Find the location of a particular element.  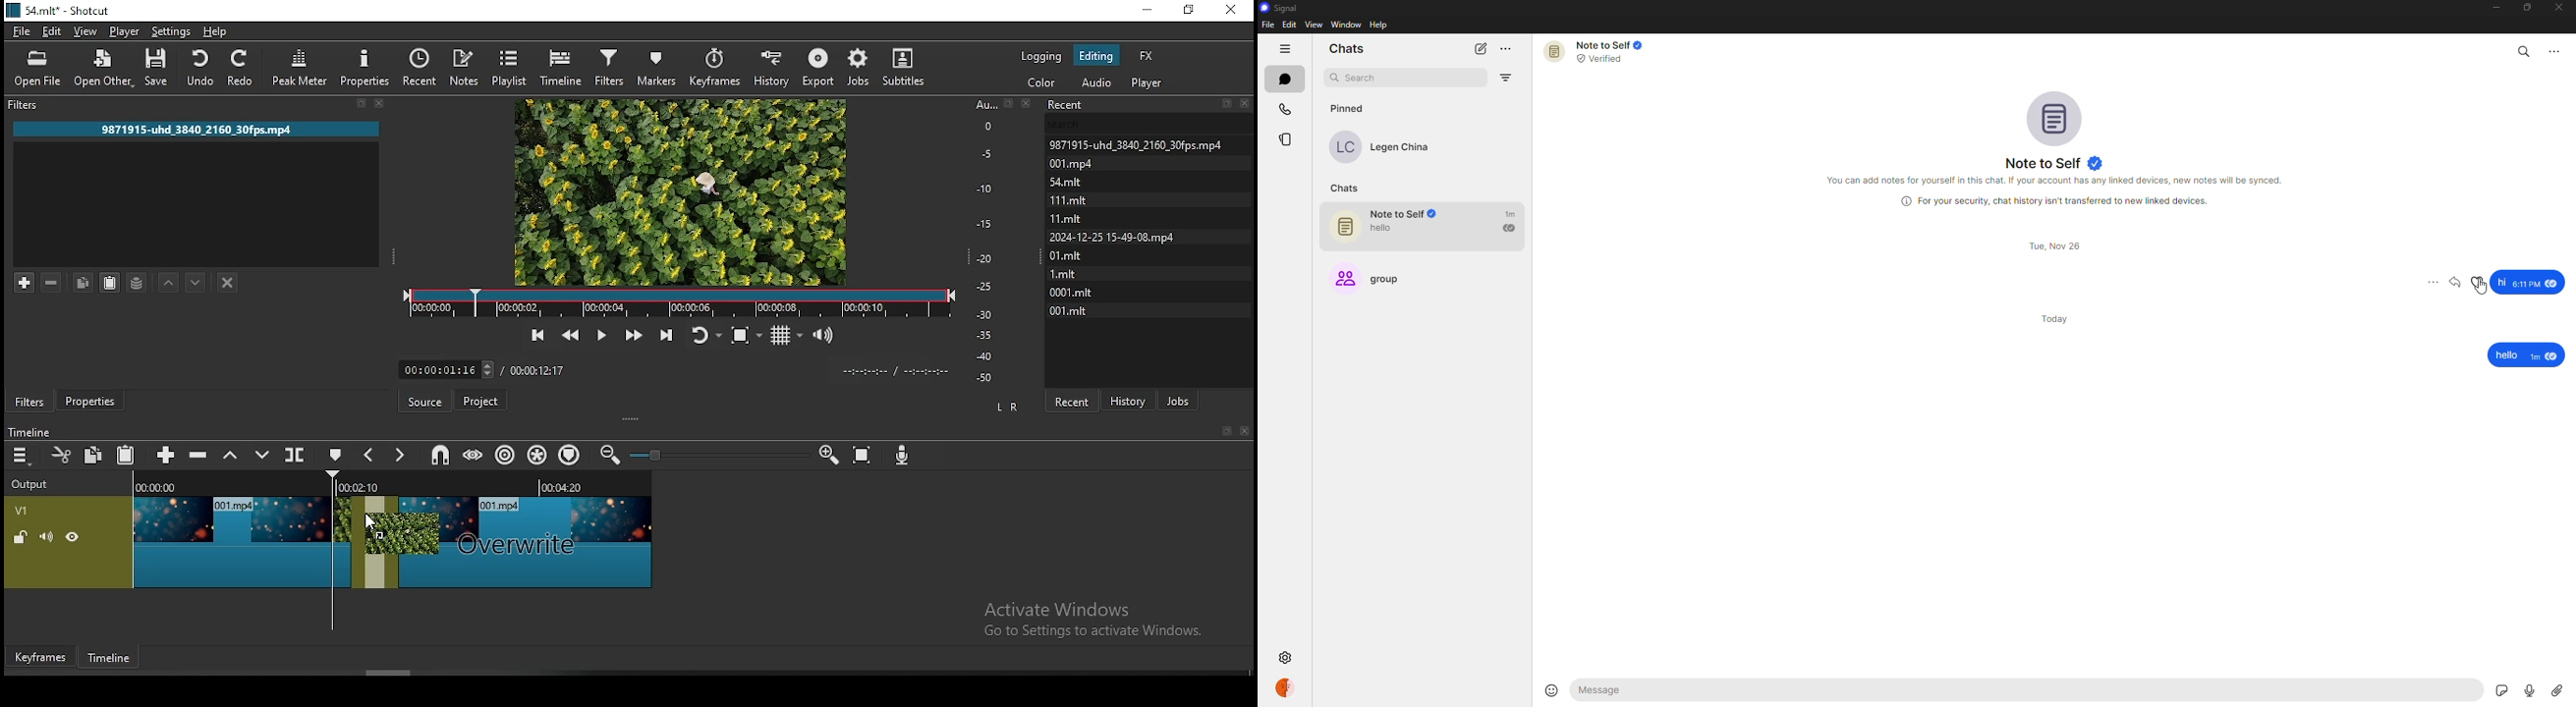

color is located at coordinates (1043, 84).